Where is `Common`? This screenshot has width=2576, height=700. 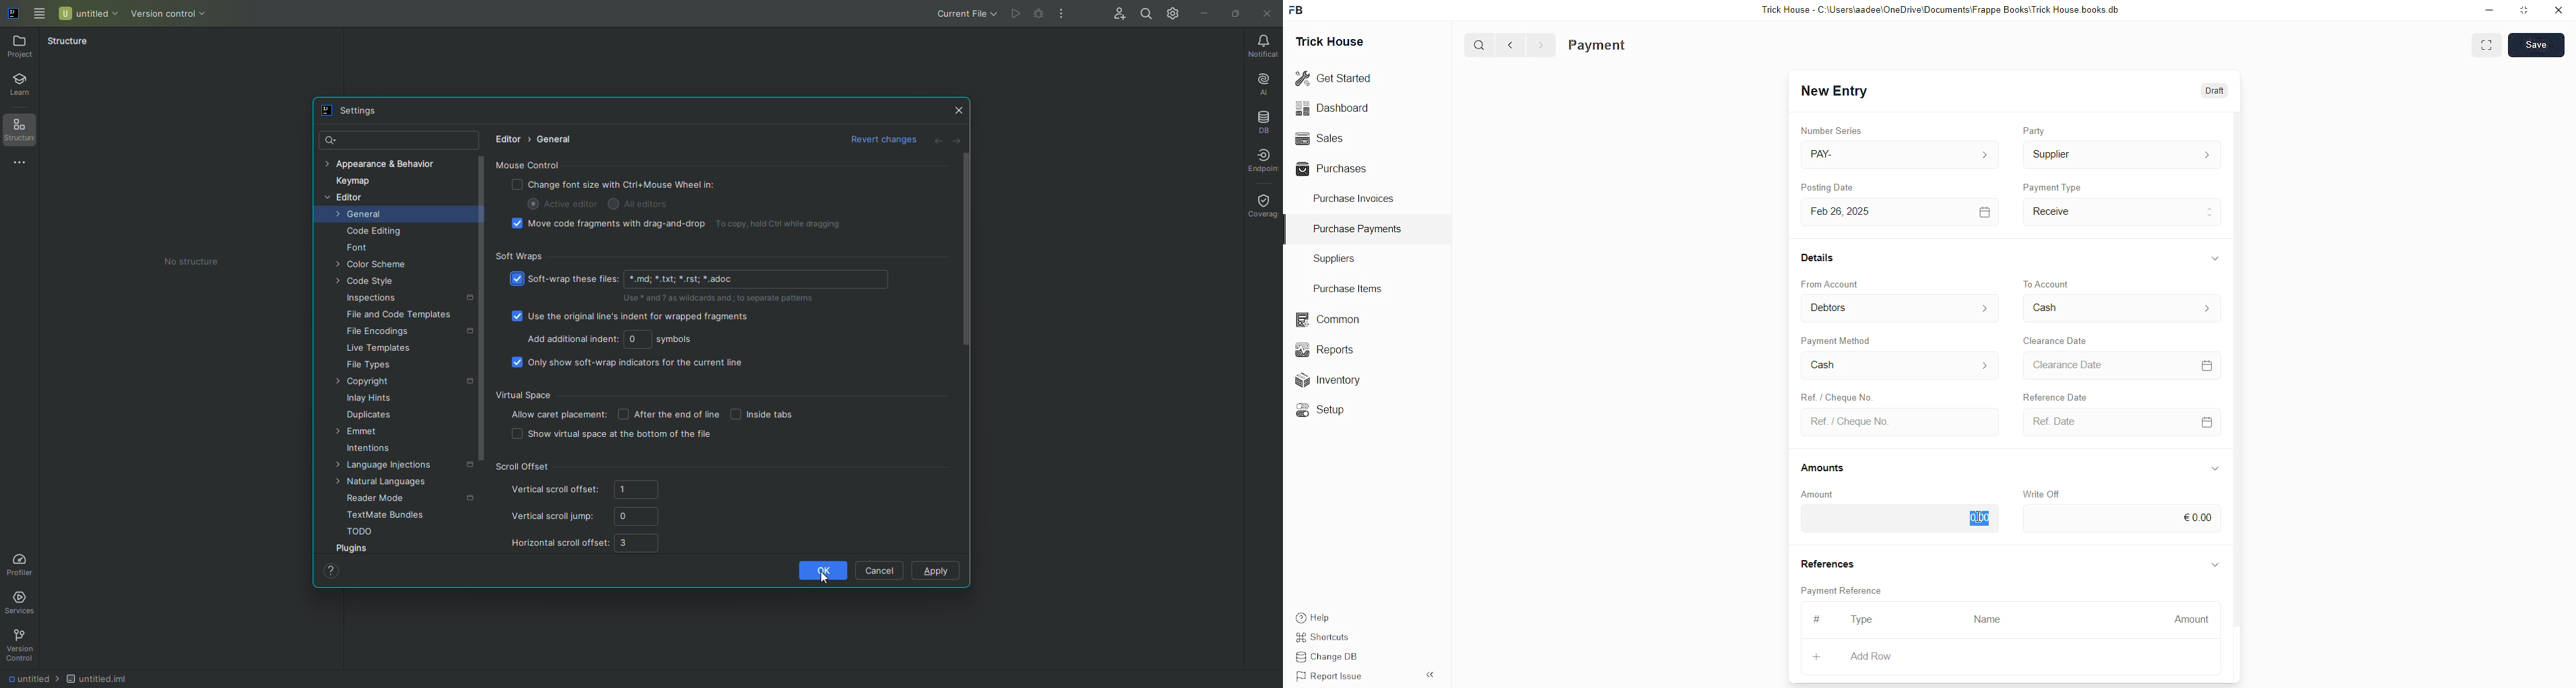
Common is located at coordinates (1325, 318).